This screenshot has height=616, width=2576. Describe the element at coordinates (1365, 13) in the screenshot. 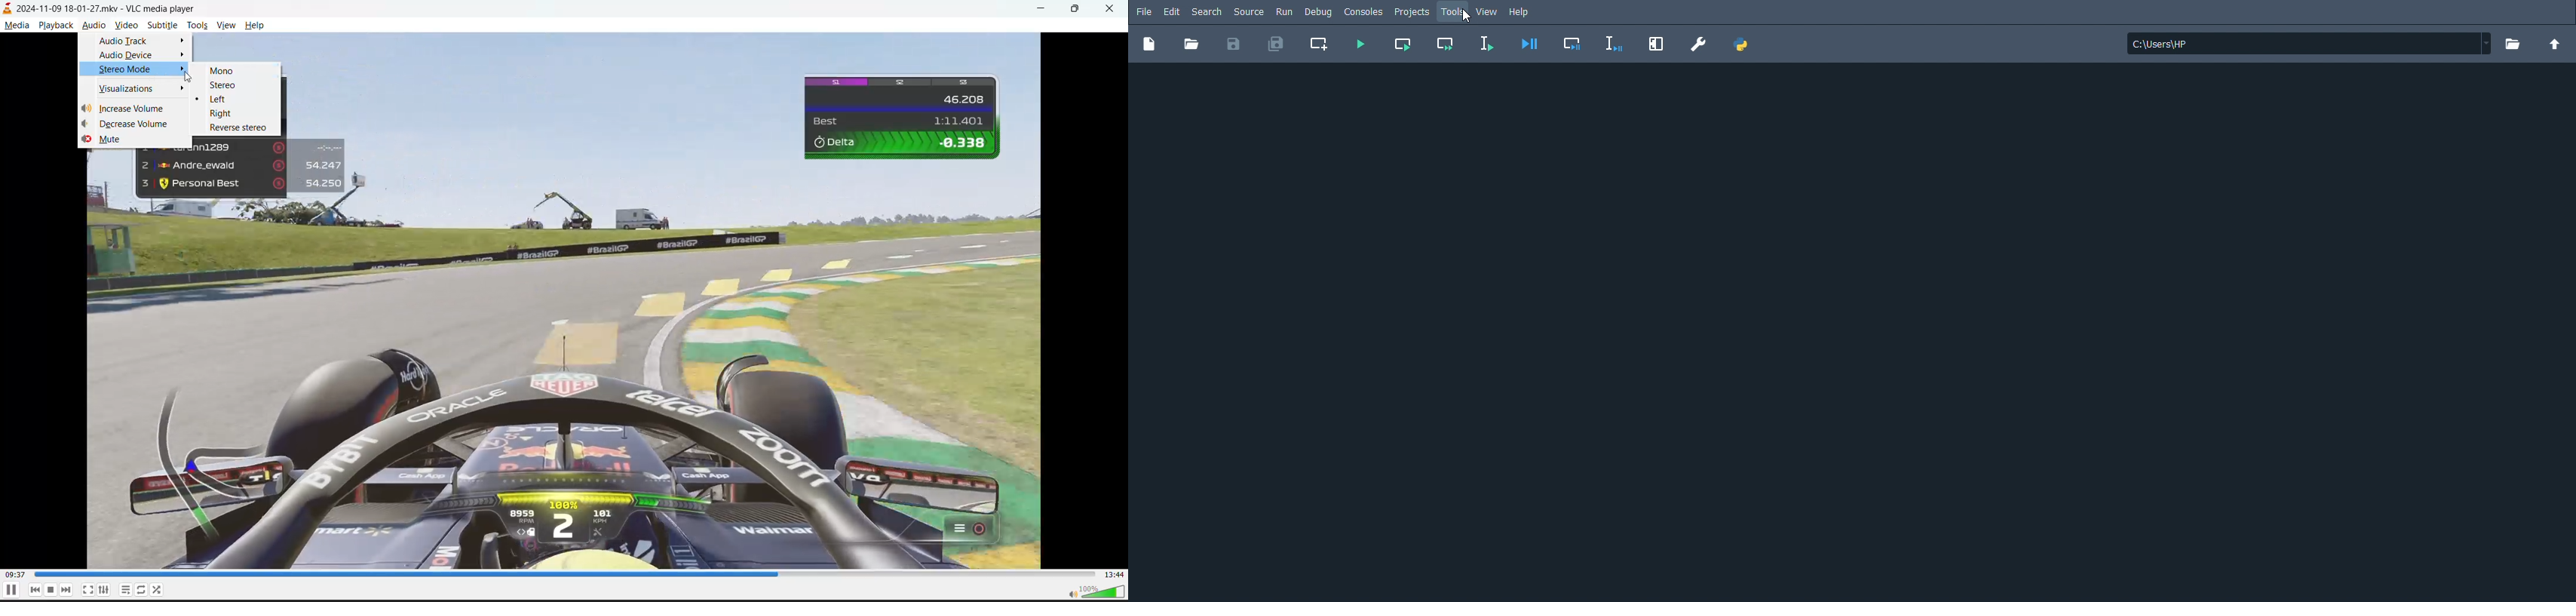

I see `Consoles` at that location.